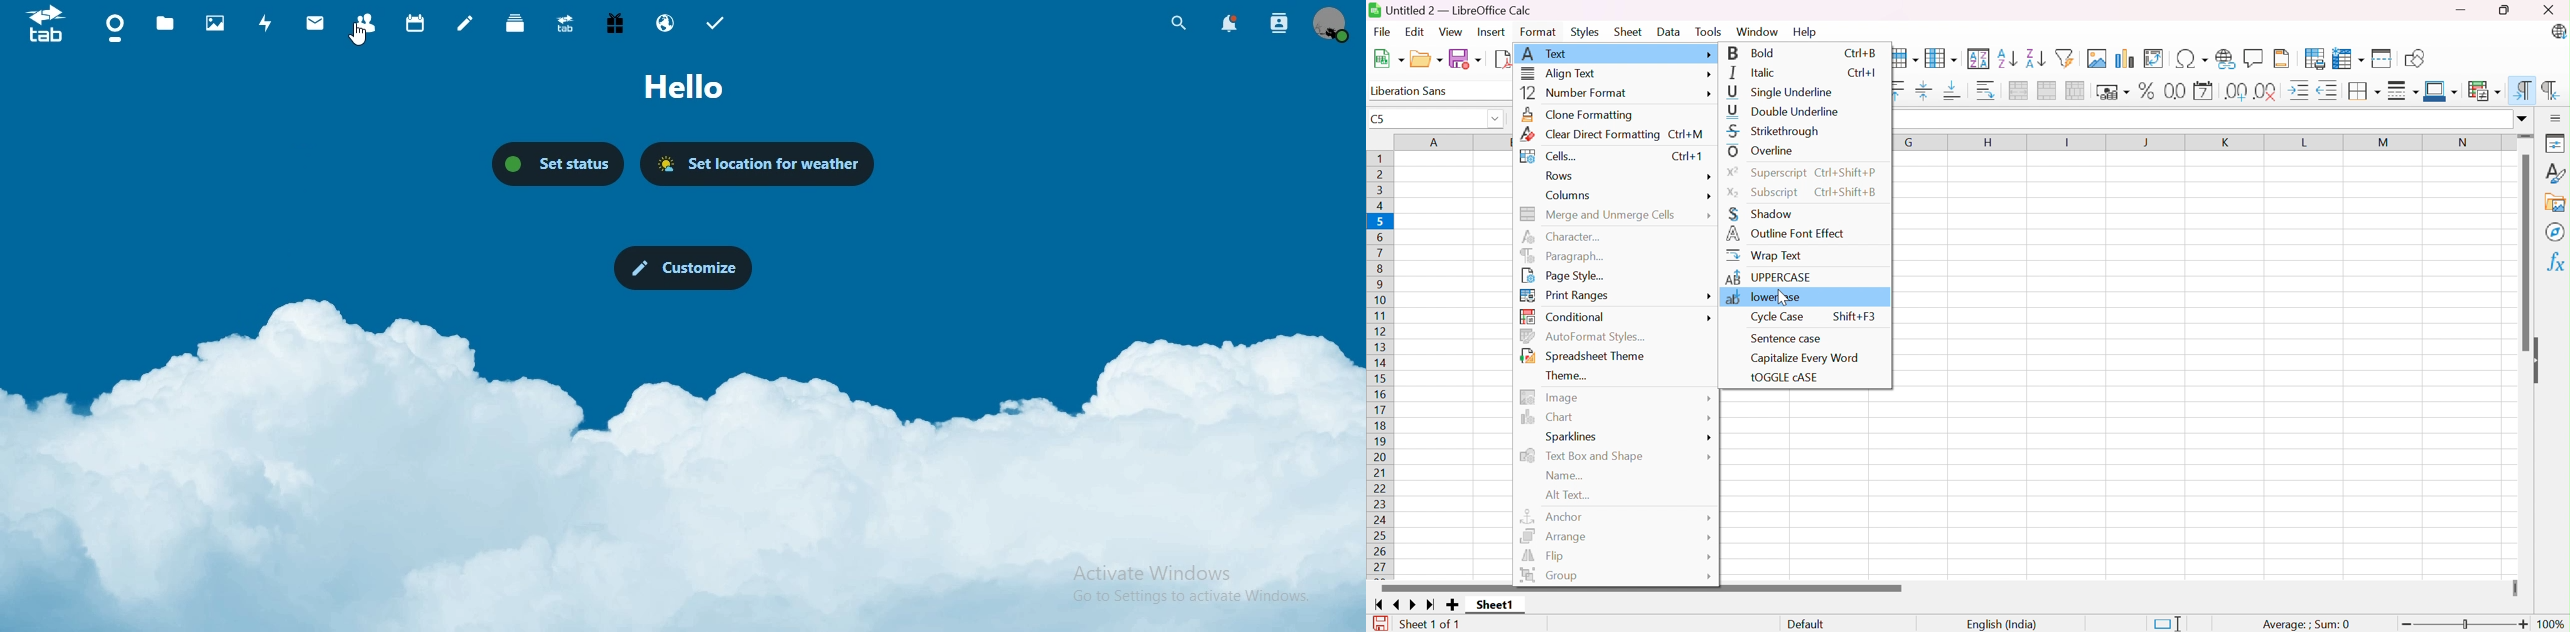  Describe the element at coordinates (1564, 296) in the screenshot. I see `Print Ranges` at that location.